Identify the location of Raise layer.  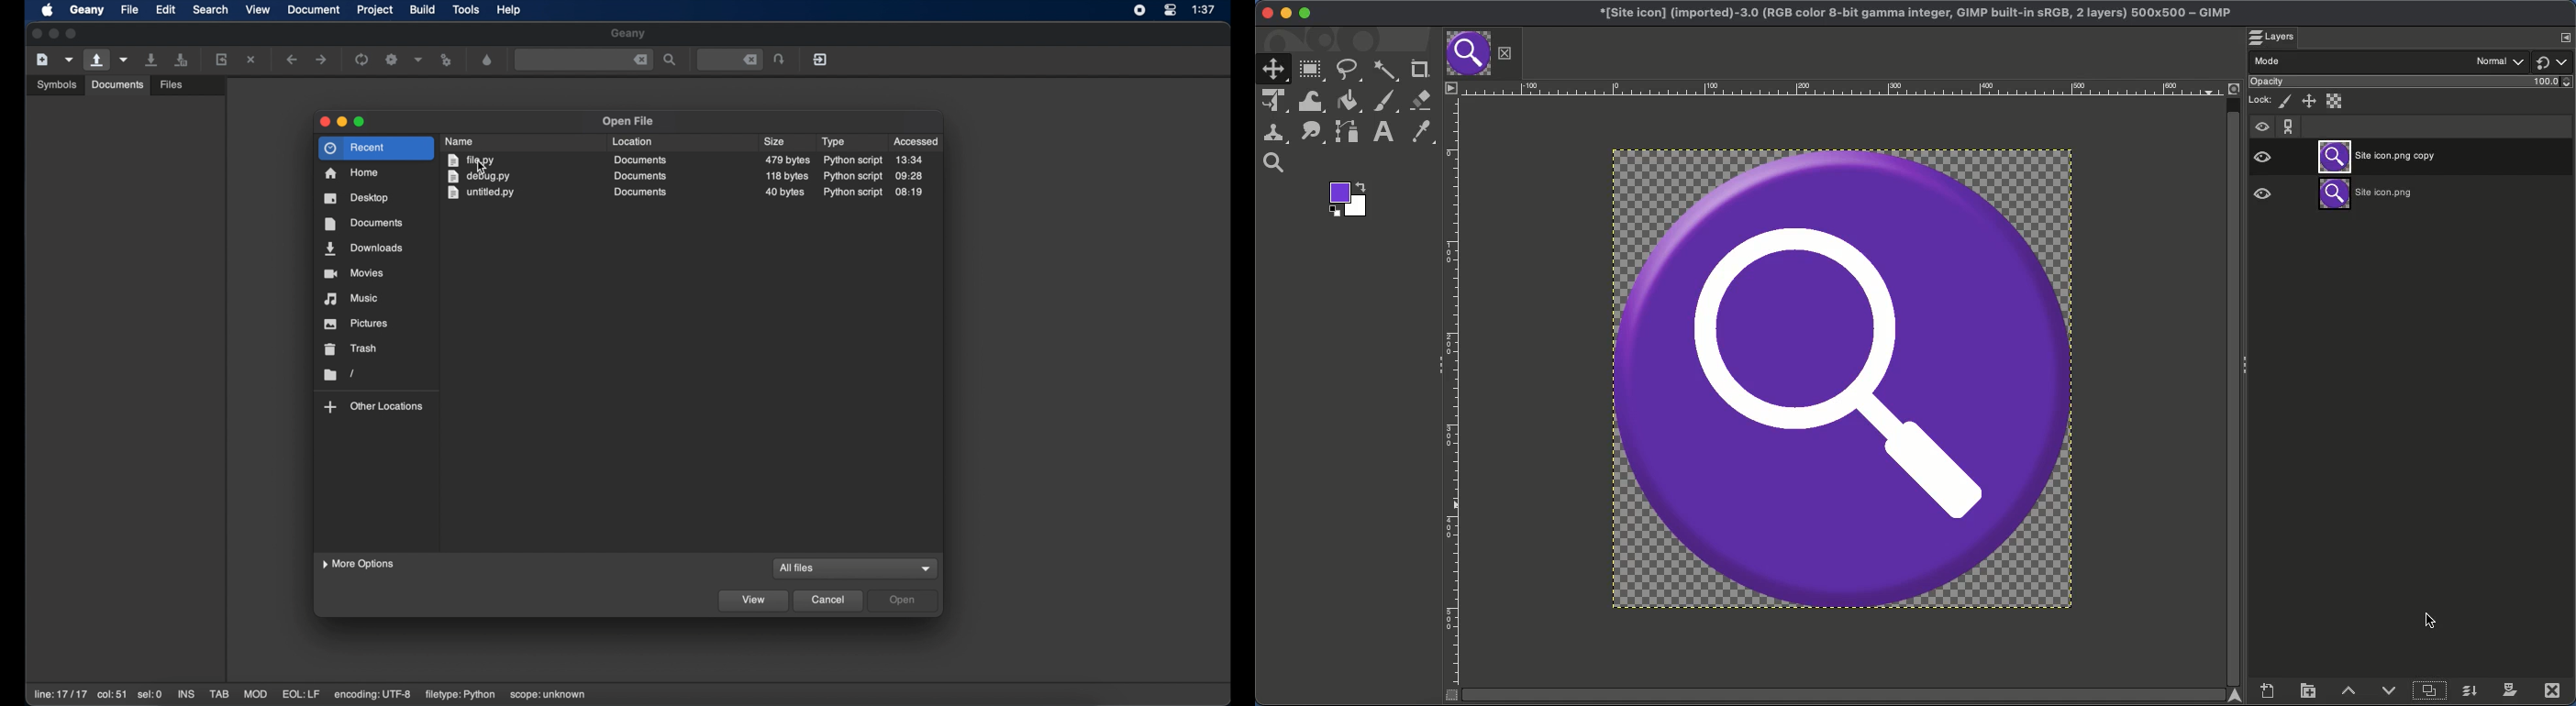
(2348, 689).